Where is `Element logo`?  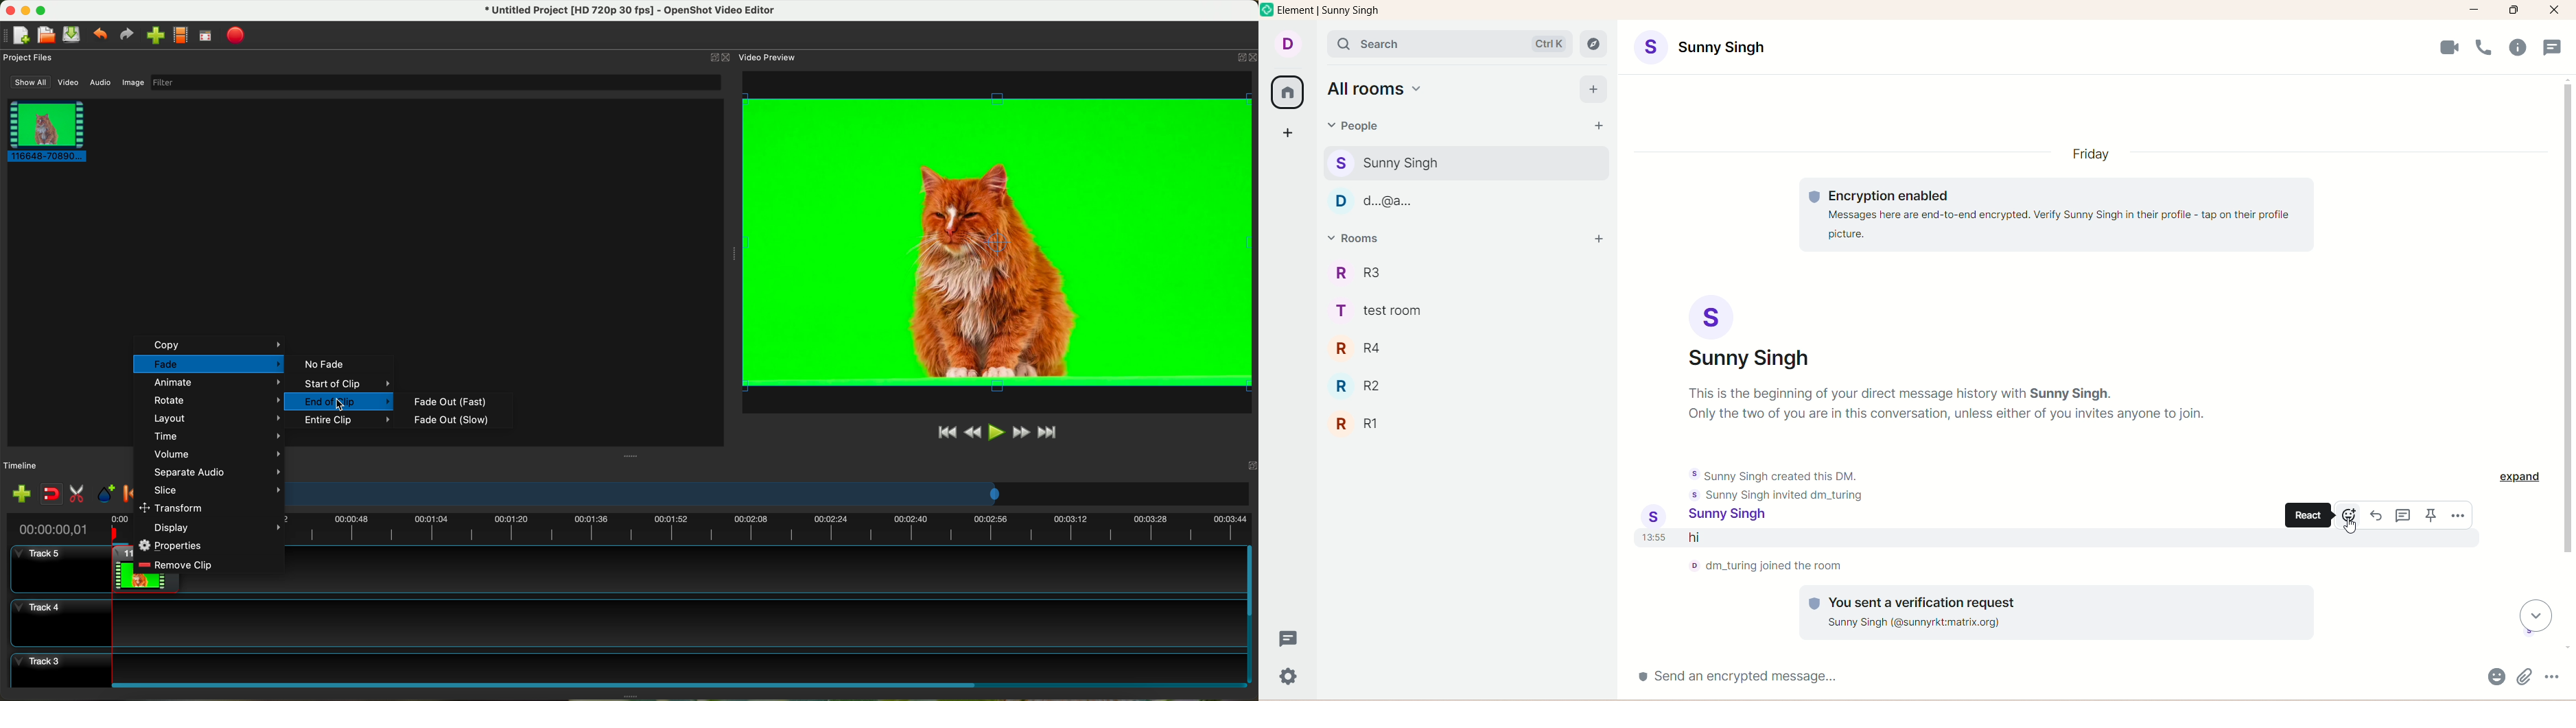
Element logo is located at coordinates (1267, 9).